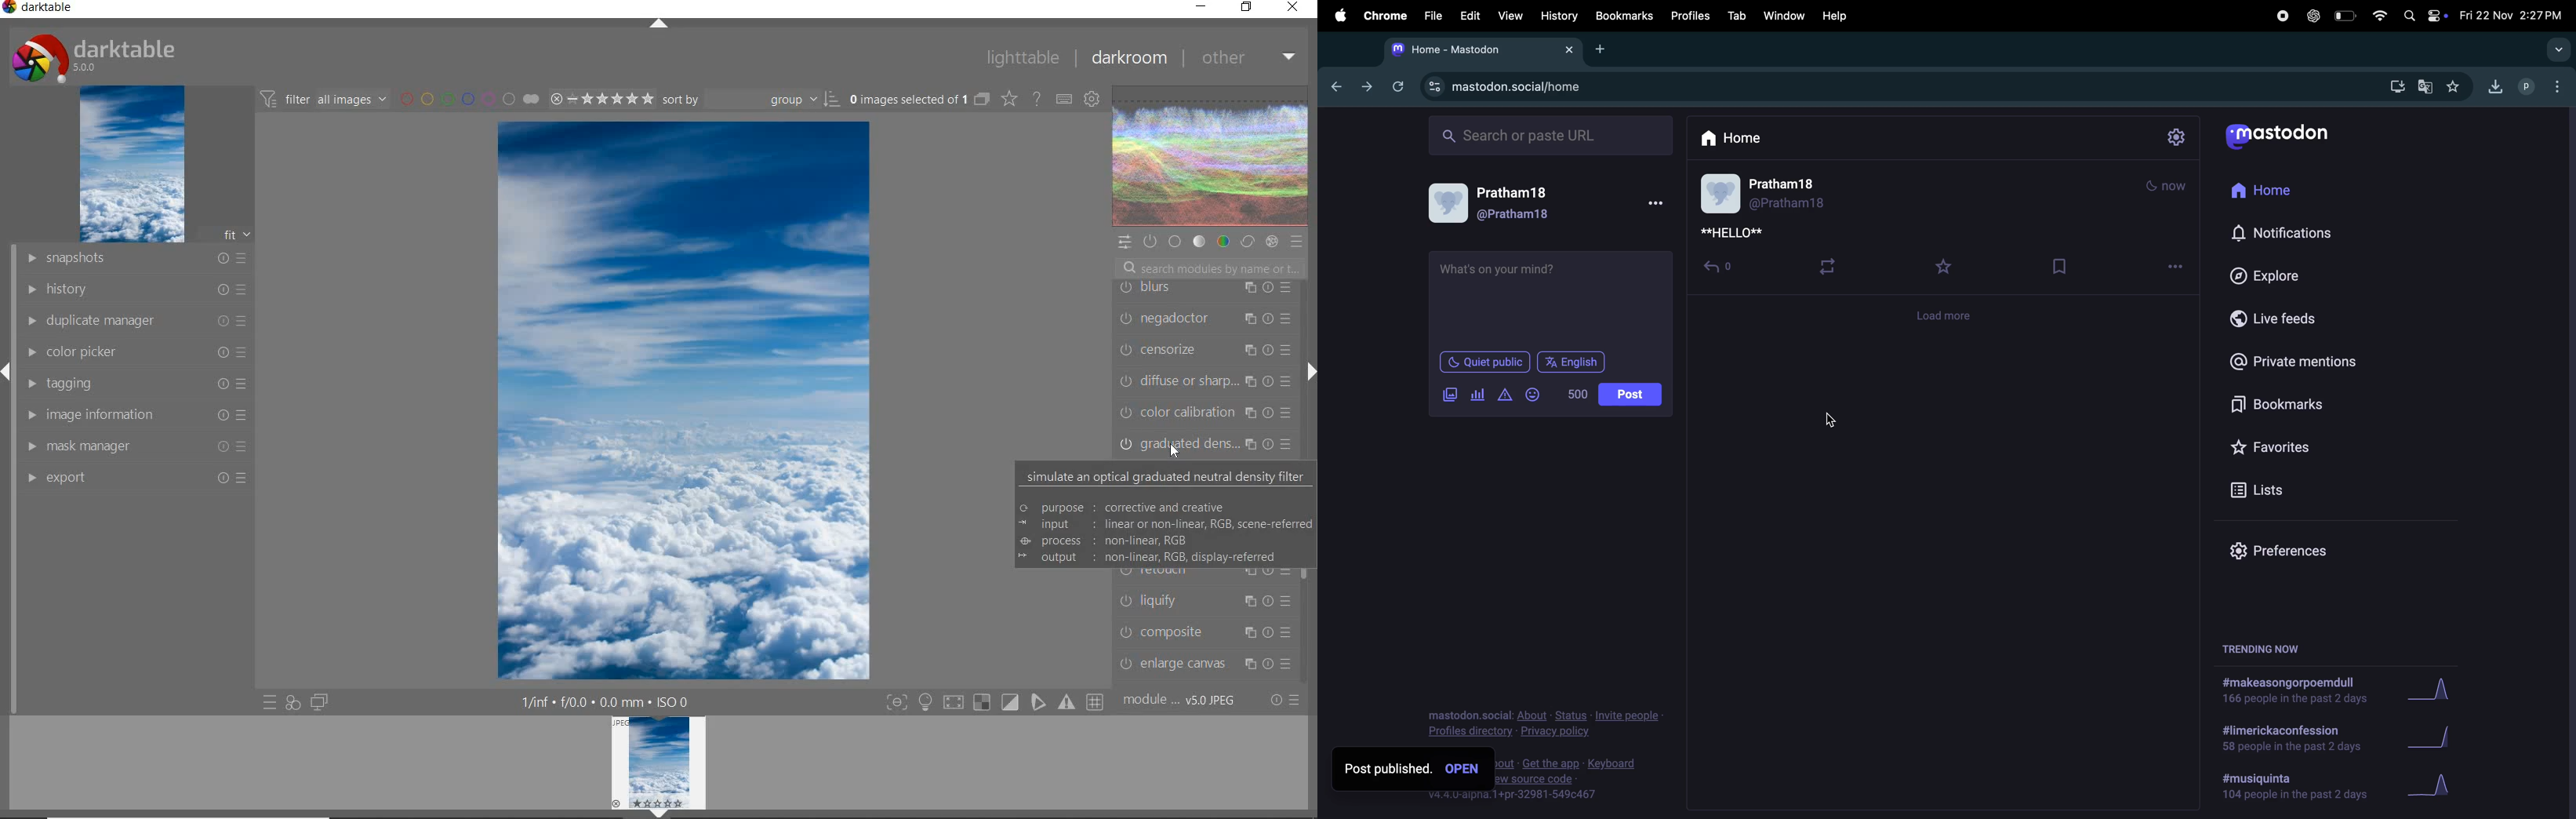 This screenshot has width=2576, height=840. What do you see at coordinates (1724, 271) in the screenshot?
I see `share` at bounding box center [1724, 271].